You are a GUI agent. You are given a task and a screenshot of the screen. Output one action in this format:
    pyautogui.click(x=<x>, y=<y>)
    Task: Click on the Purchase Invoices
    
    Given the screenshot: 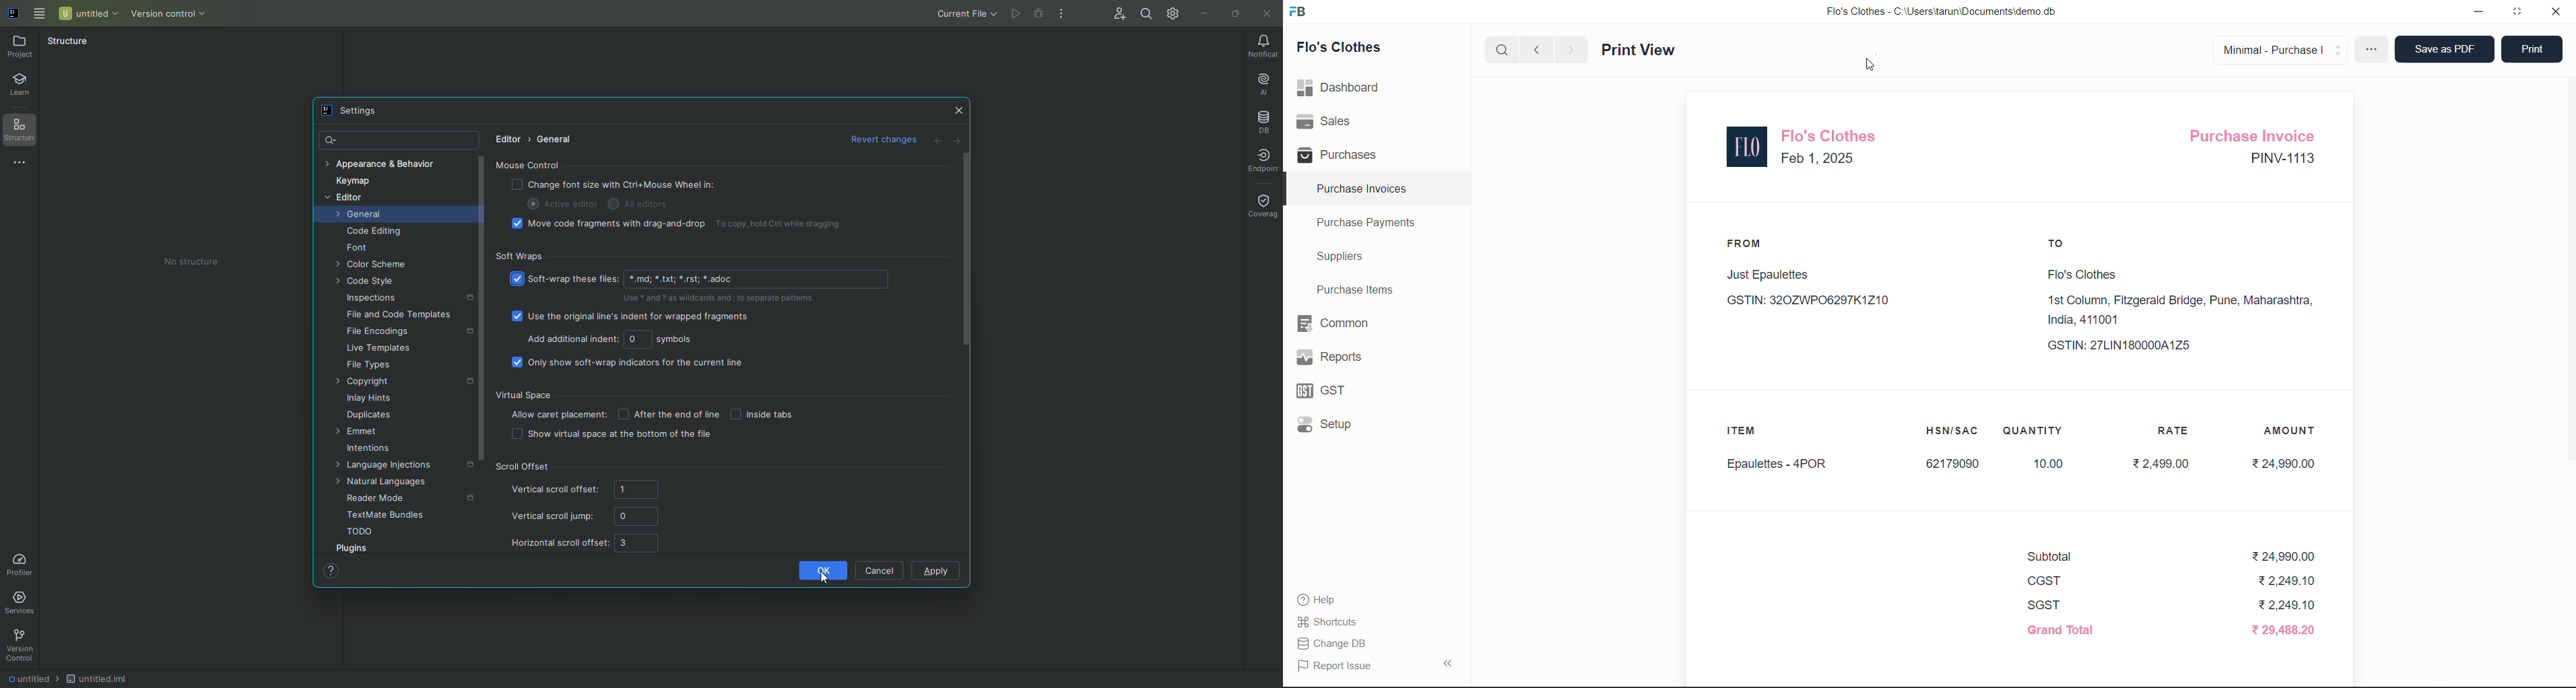 What is the action you would take?
    pyautogui.click(x=1362, y=189)
    